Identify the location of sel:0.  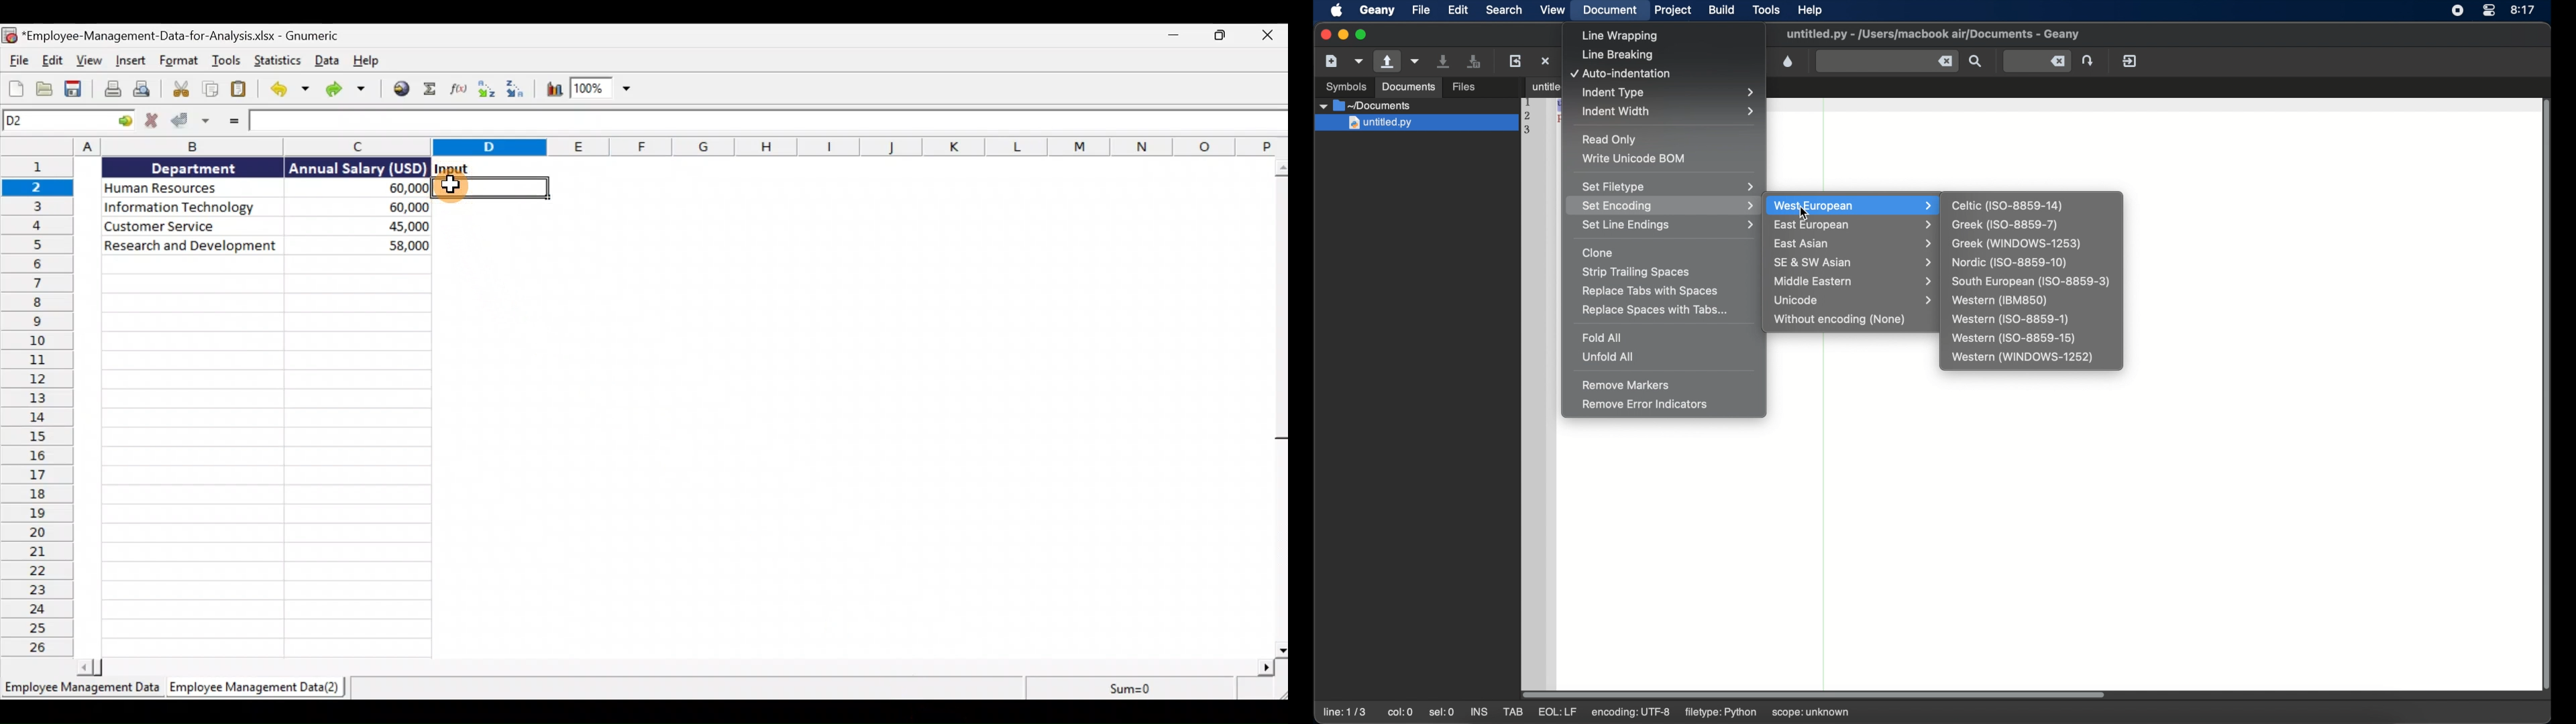
(1442, 713).